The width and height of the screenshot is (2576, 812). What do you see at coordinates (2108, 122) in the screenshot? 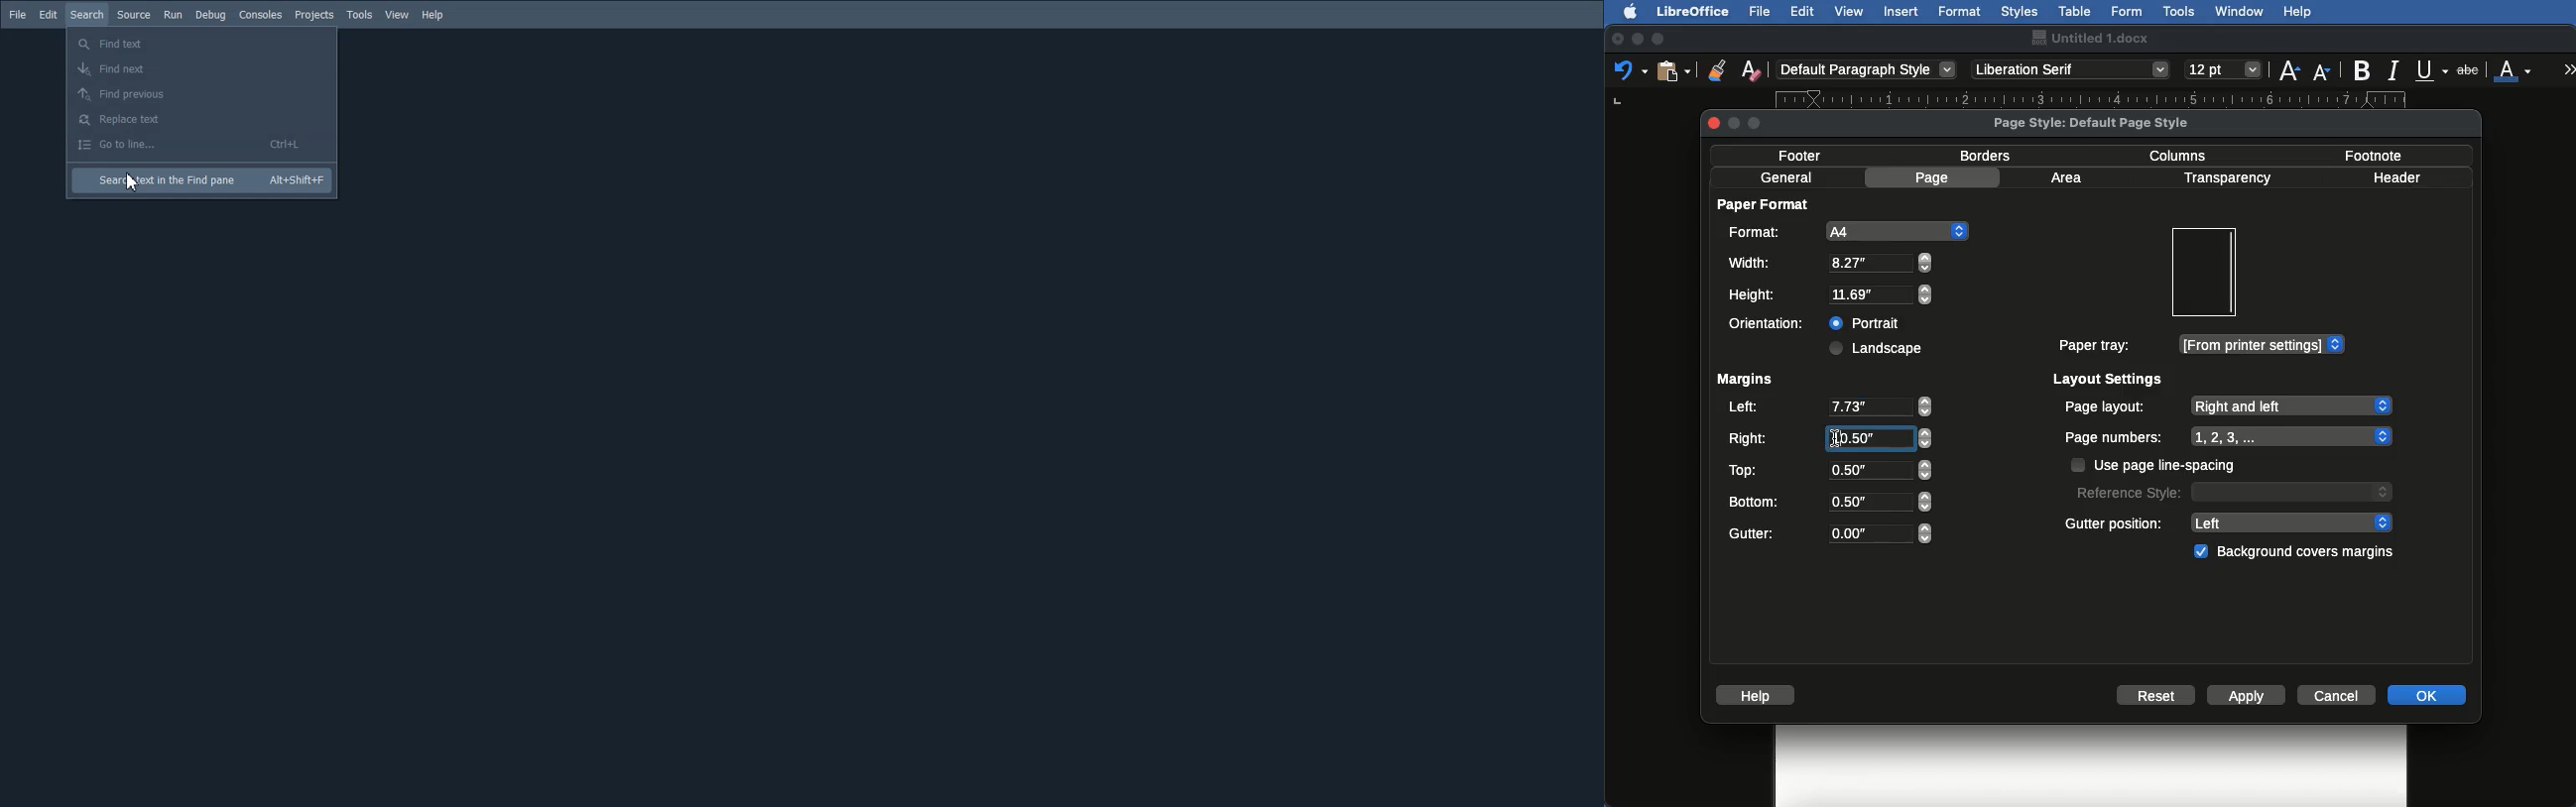
I see `Page style` at bounding box center [2108, 122].